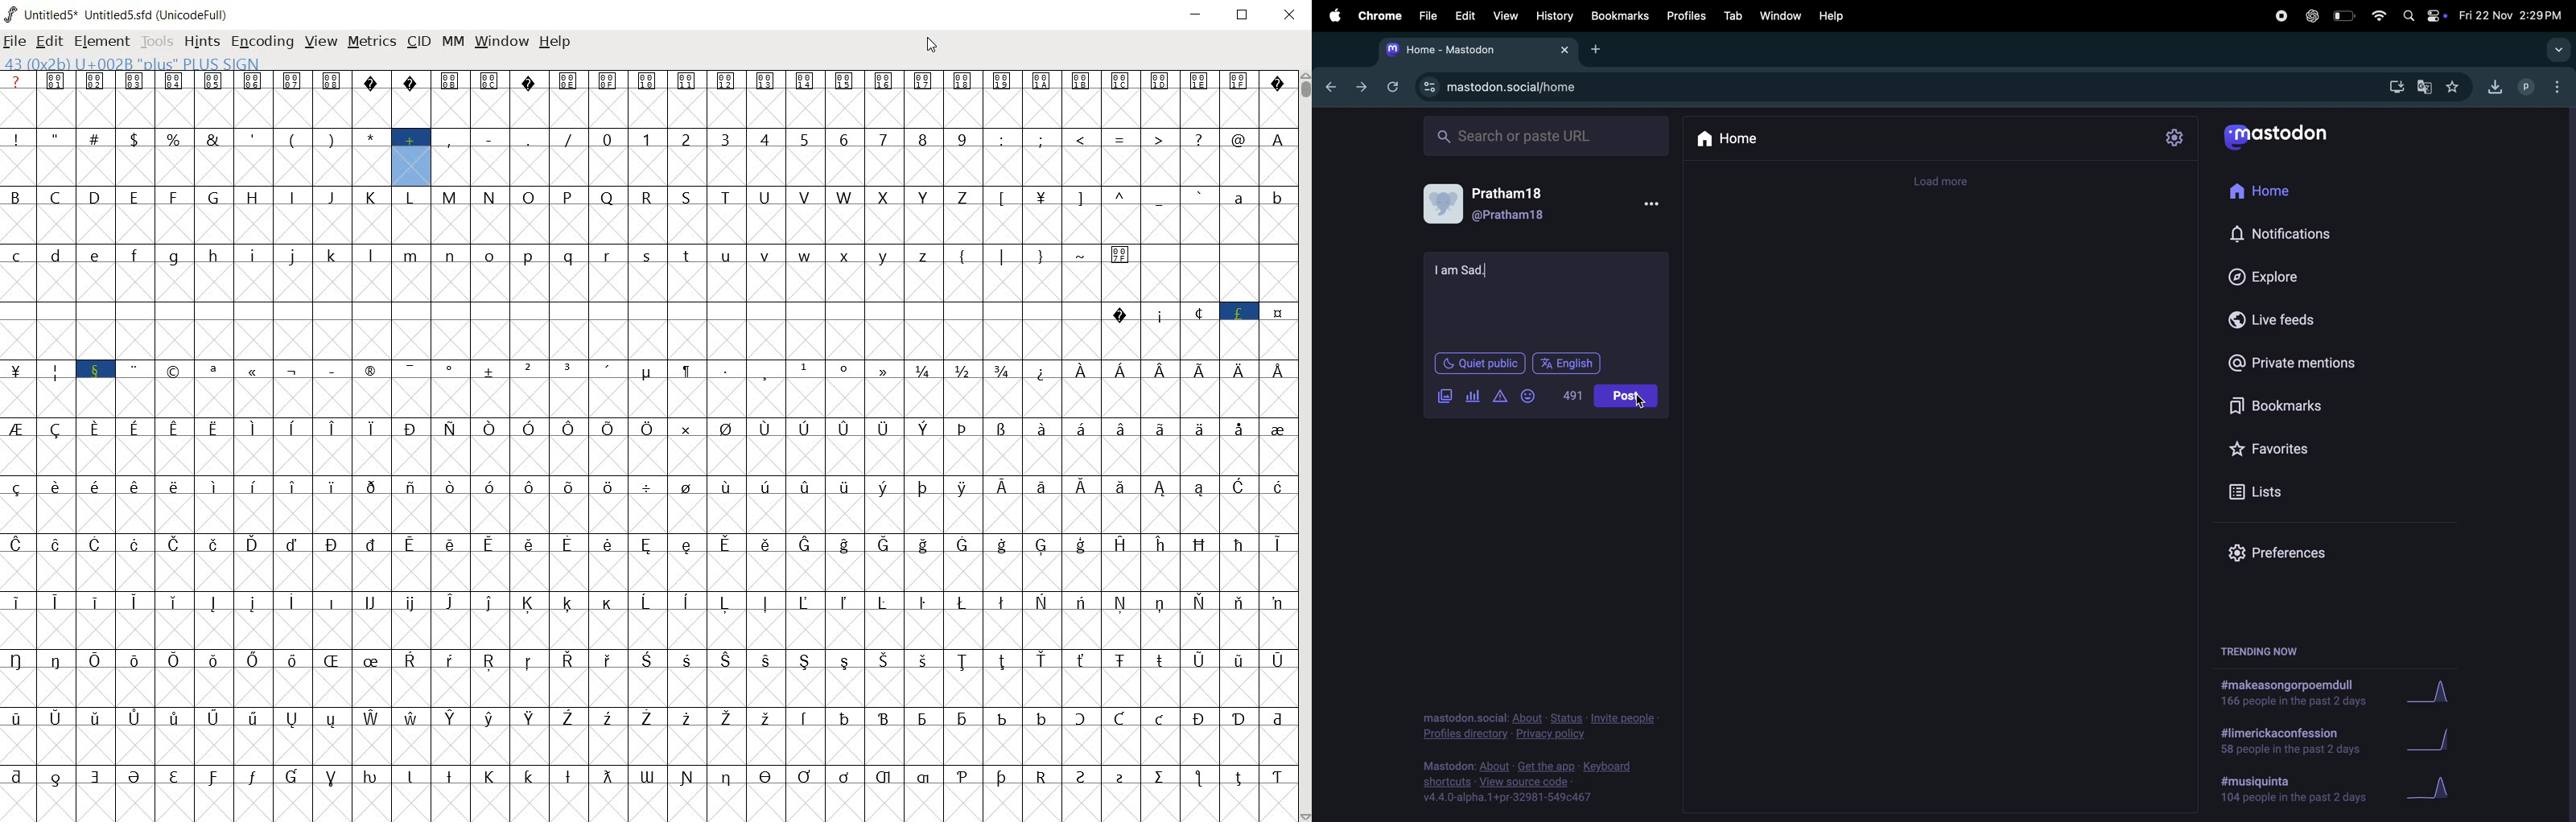  What do you see at coordinates (2288, 234) in the screenshot?
I see `notifications` at bounding box center [2288, 234].